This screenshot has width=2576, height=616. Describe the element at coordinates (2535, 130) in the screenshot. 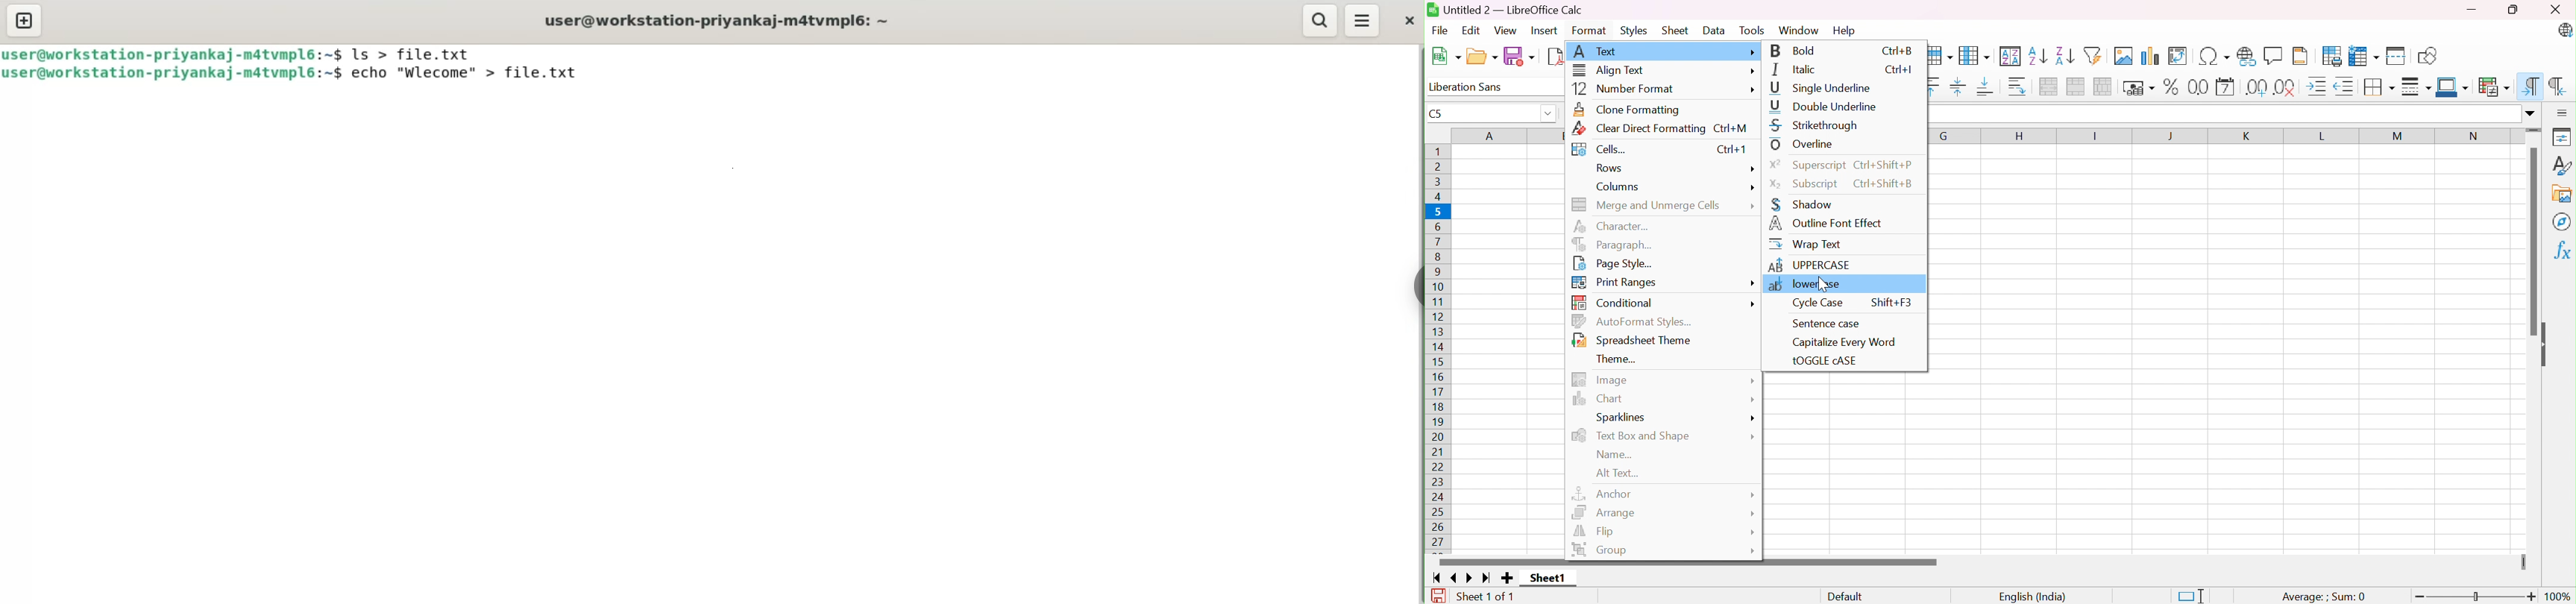

I see `Slider` at that location.